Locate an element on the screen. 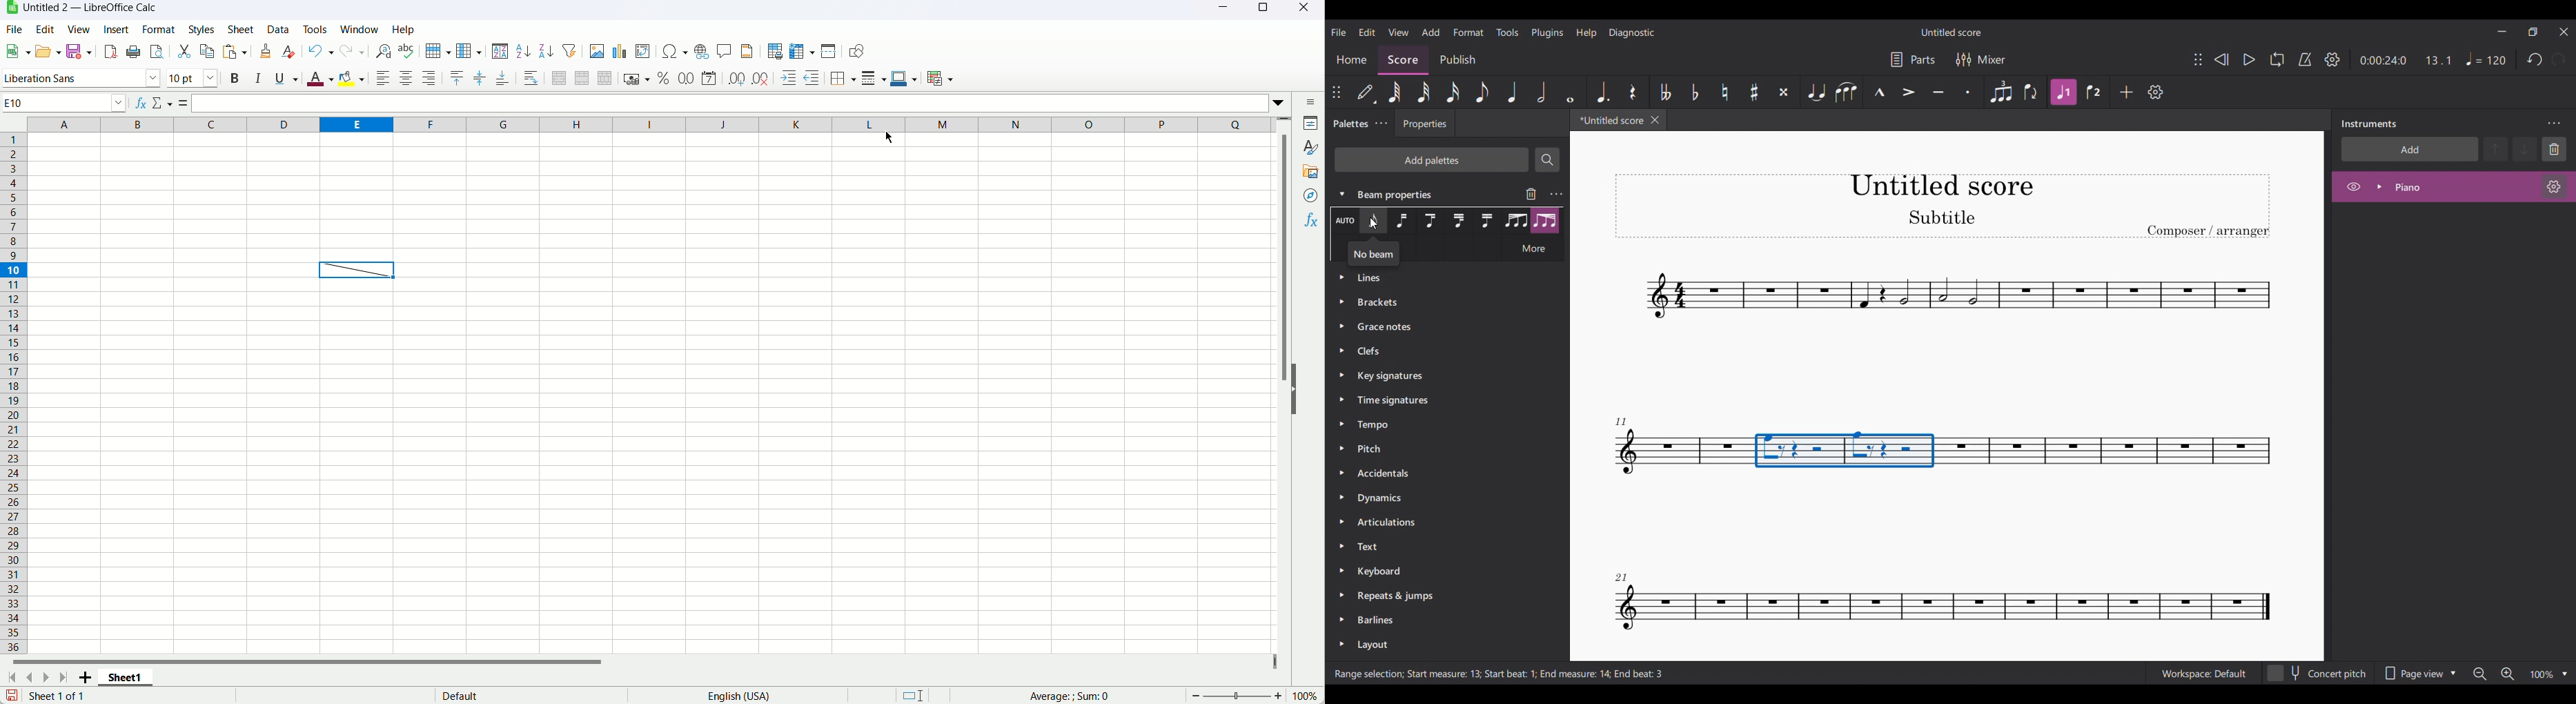 This screenshot has height=728, width=2576. Freeze rows and columns is located at coordinates (803, 50).